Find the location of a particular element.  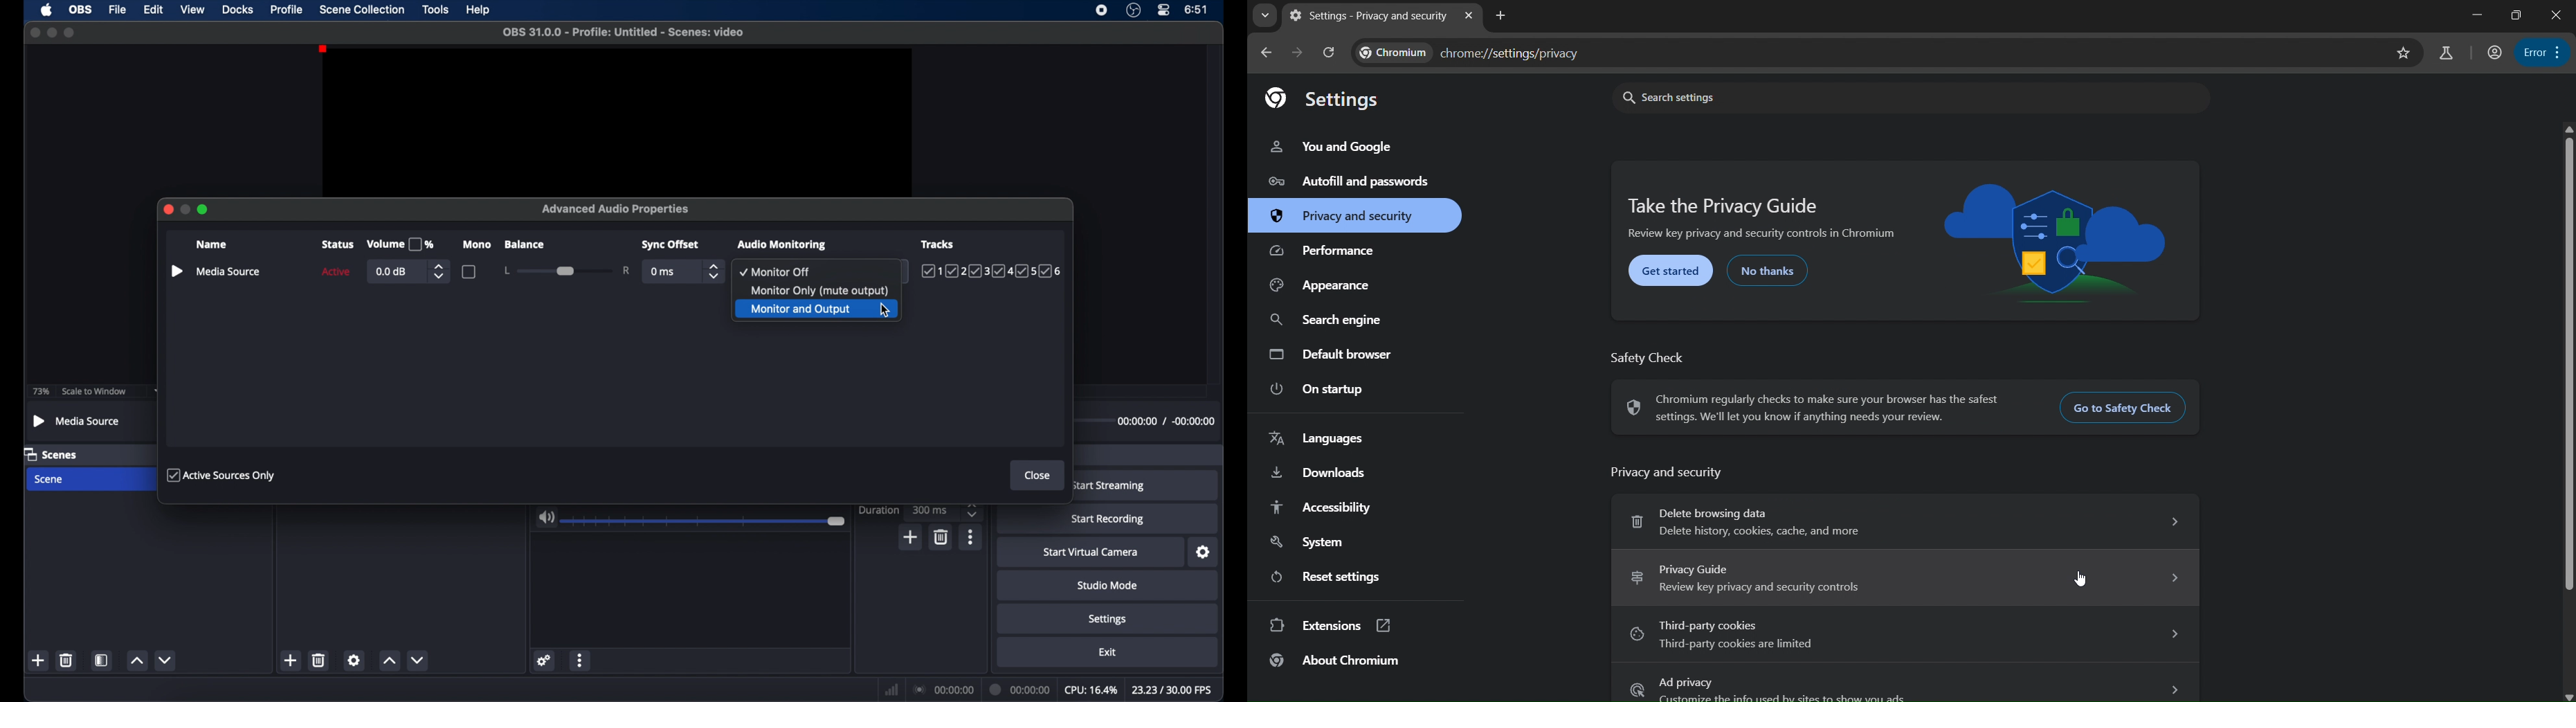

add is located at coordinates (911, 537).